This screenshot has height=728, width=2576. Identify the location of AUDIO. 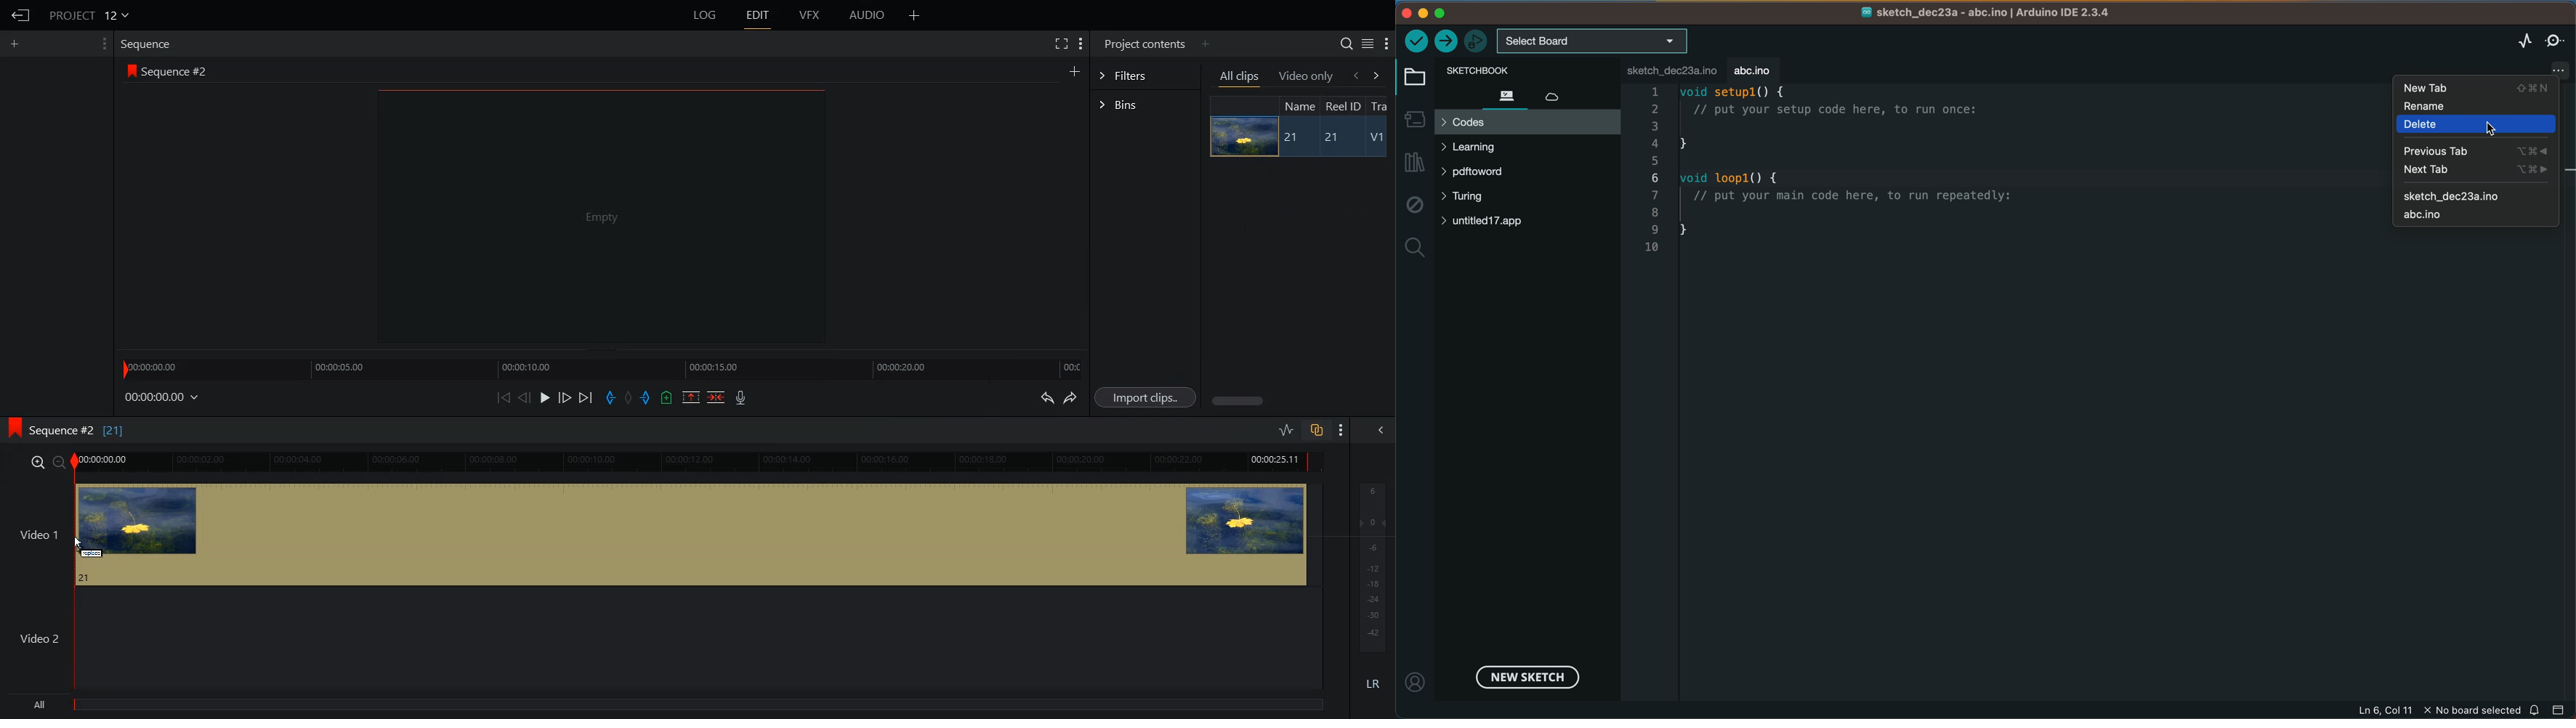
(866, 15).